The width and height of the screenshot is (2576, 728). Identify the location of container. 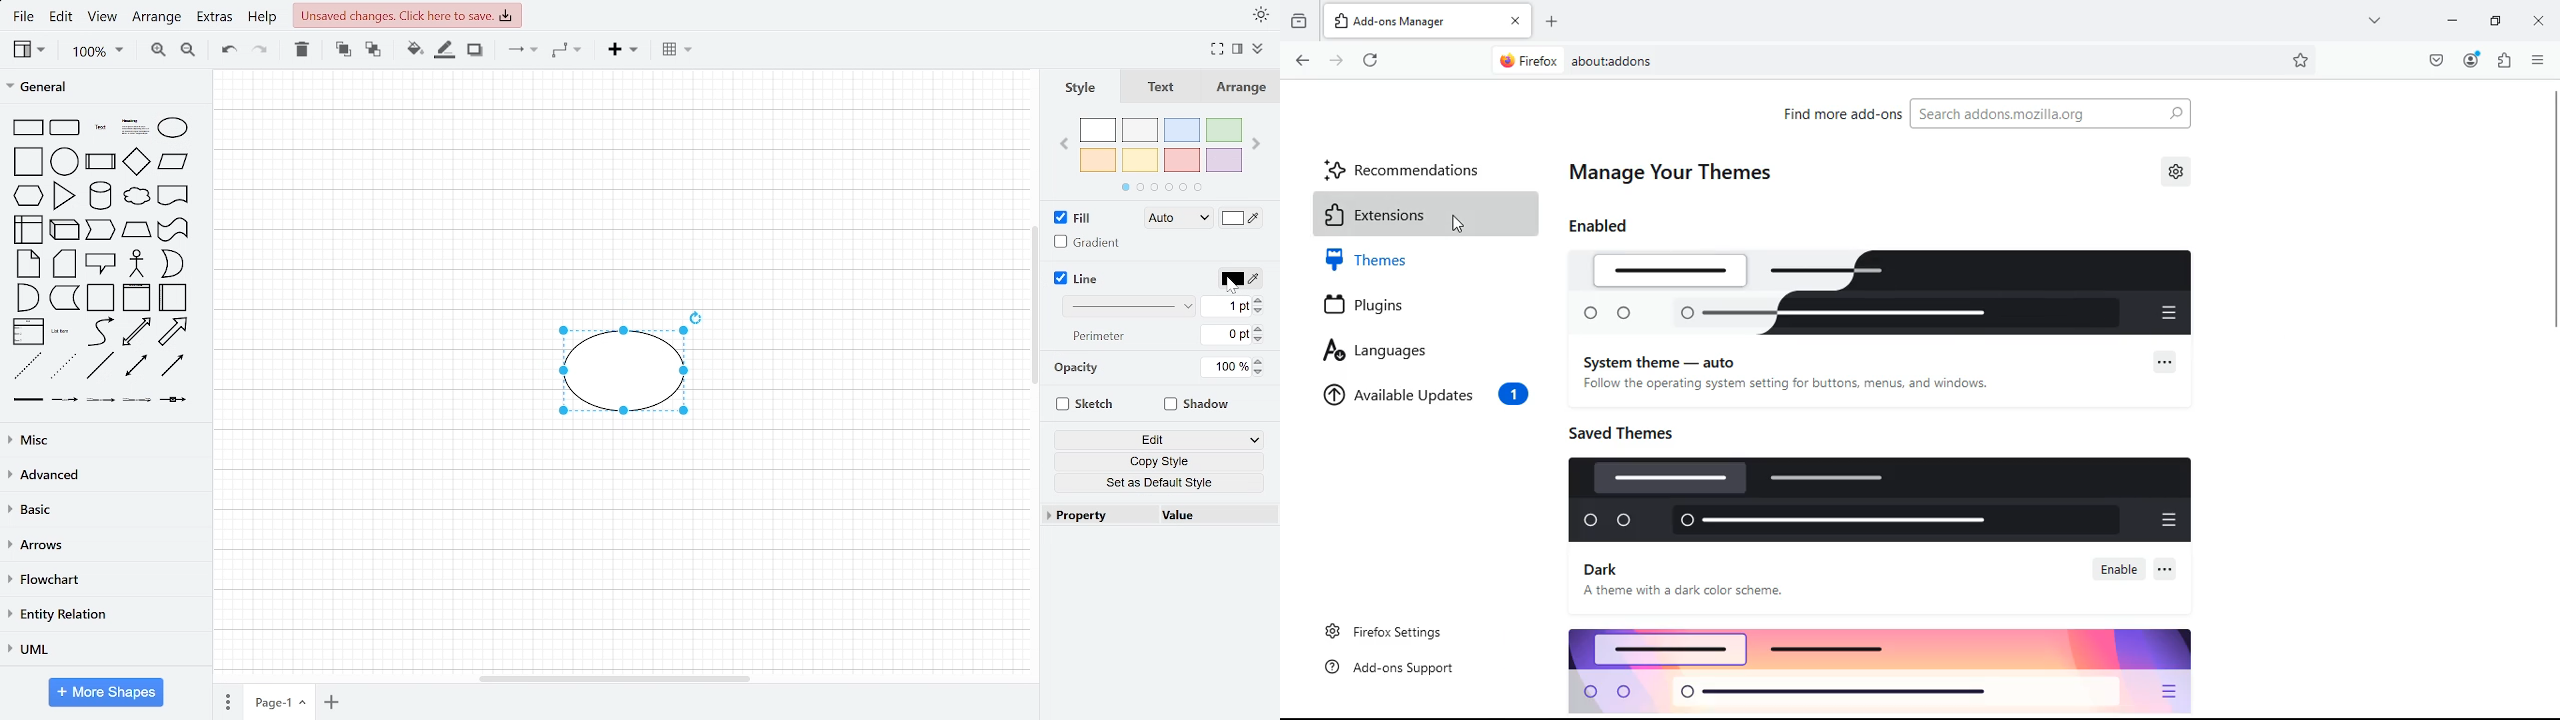
(101, 298).